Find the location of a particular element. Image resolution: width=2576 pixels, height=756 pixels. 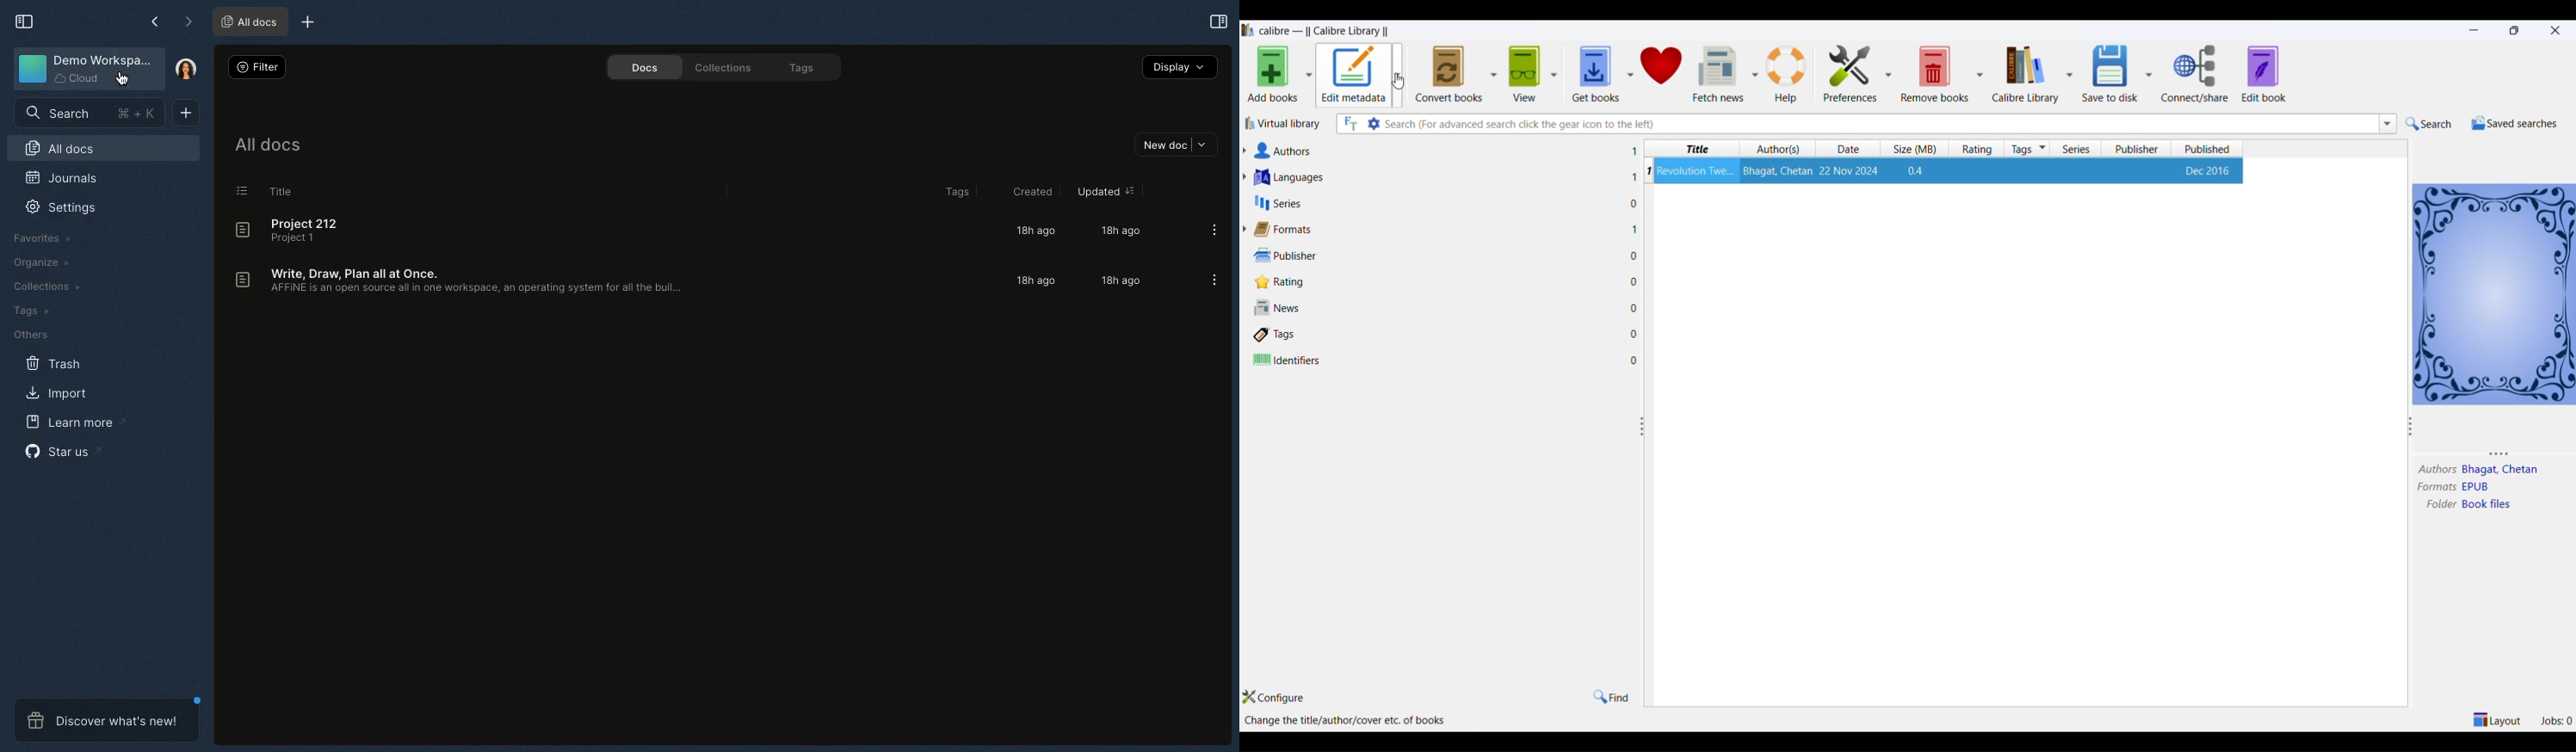

edit metadata options dropdown button is located at coordinates (1402, 75).